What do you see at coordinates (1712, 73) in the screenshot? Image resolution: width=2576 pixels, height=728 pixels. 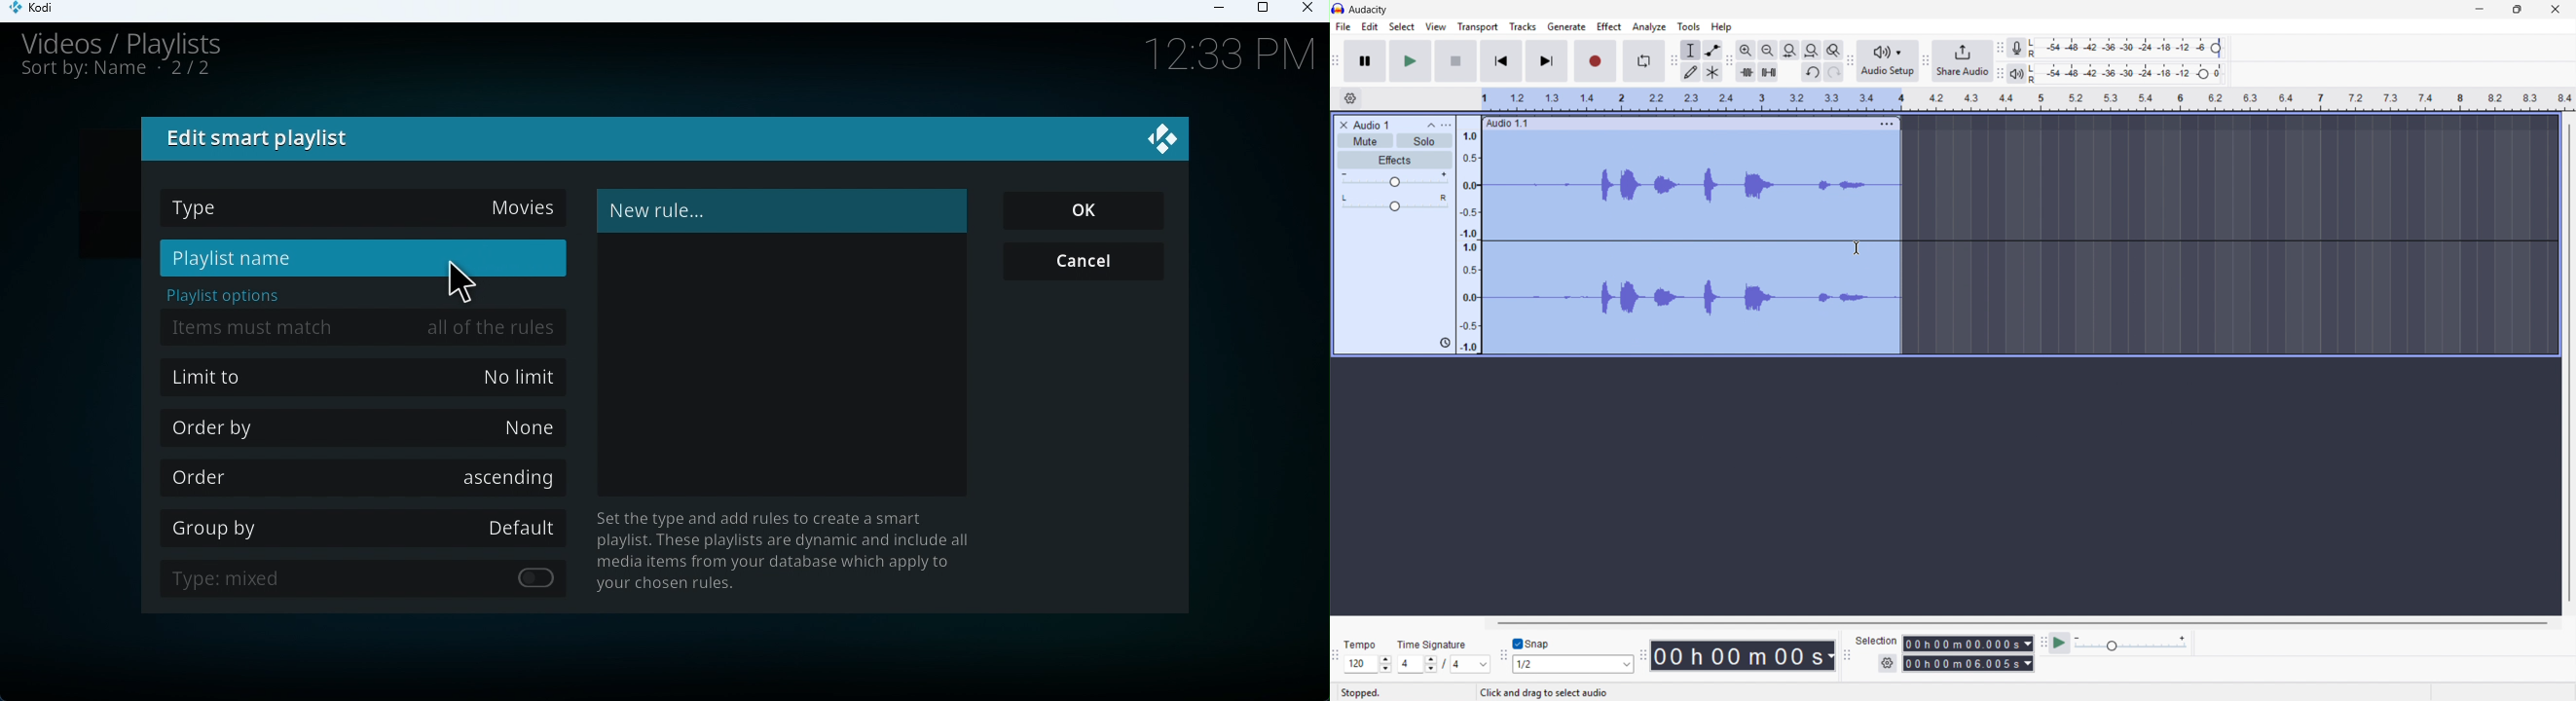 I see `Multi tool` at bounding box center [1712, 73].